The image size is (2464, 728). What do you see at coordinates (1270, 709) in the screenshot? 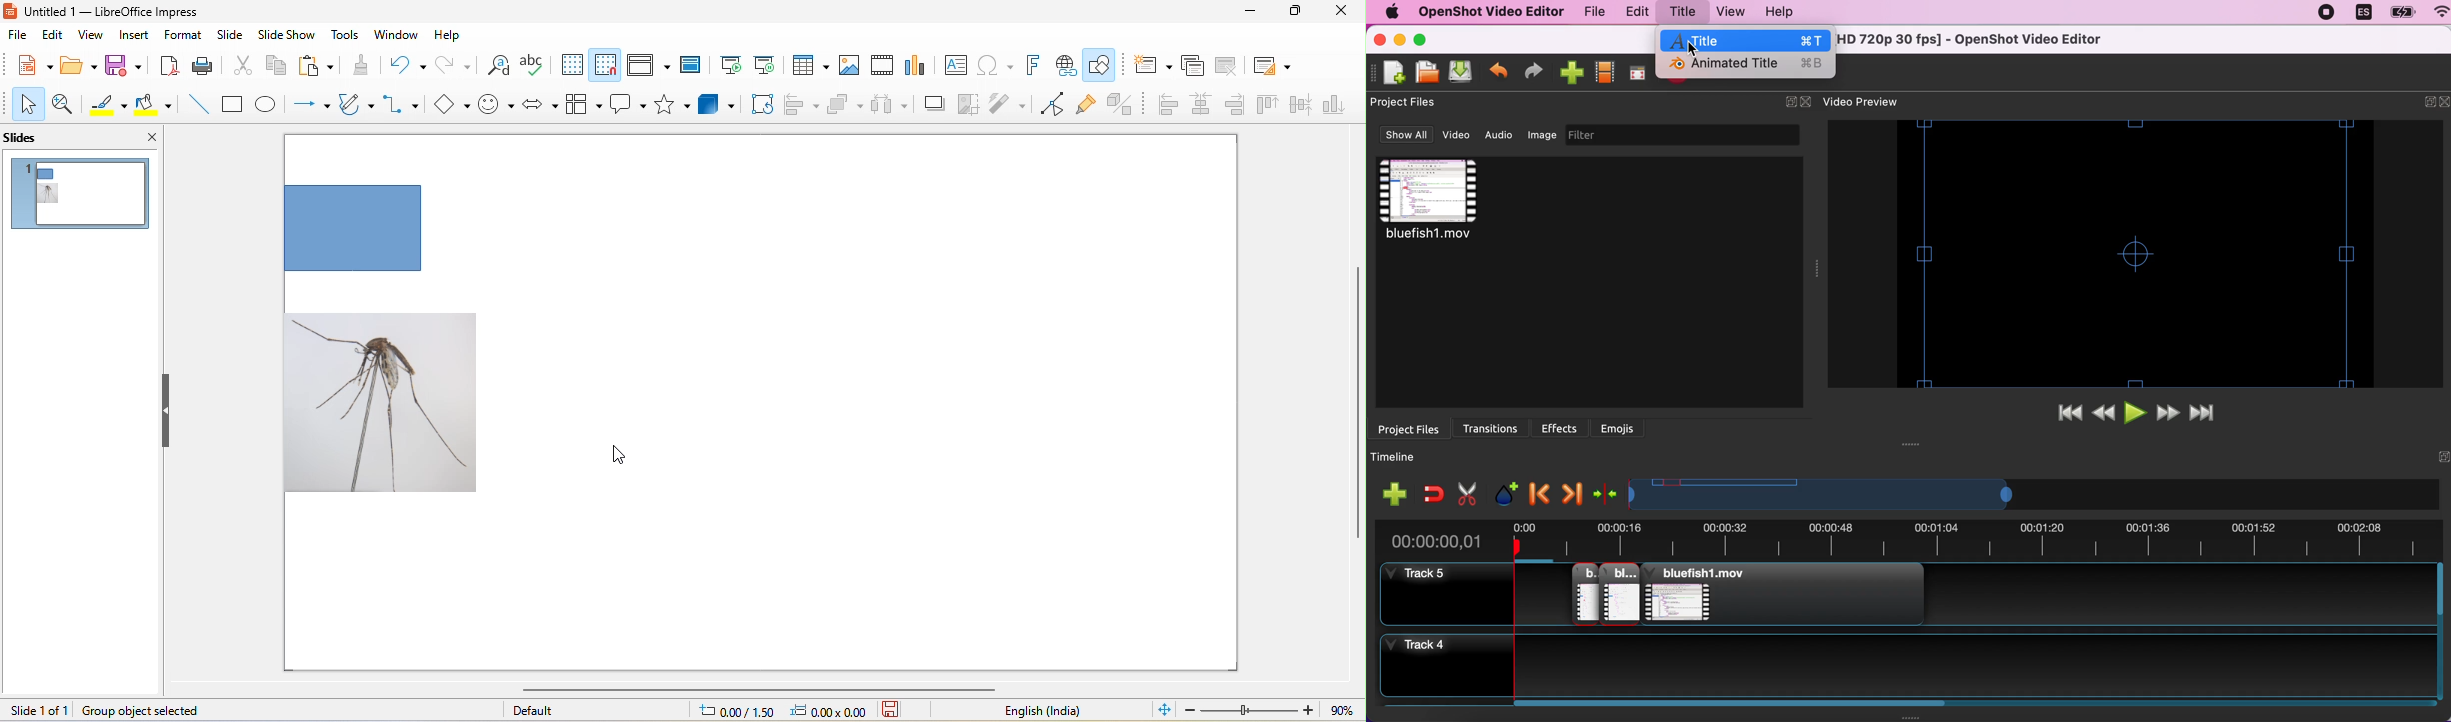
I see `zoom` at bounding box center [1270, 709].